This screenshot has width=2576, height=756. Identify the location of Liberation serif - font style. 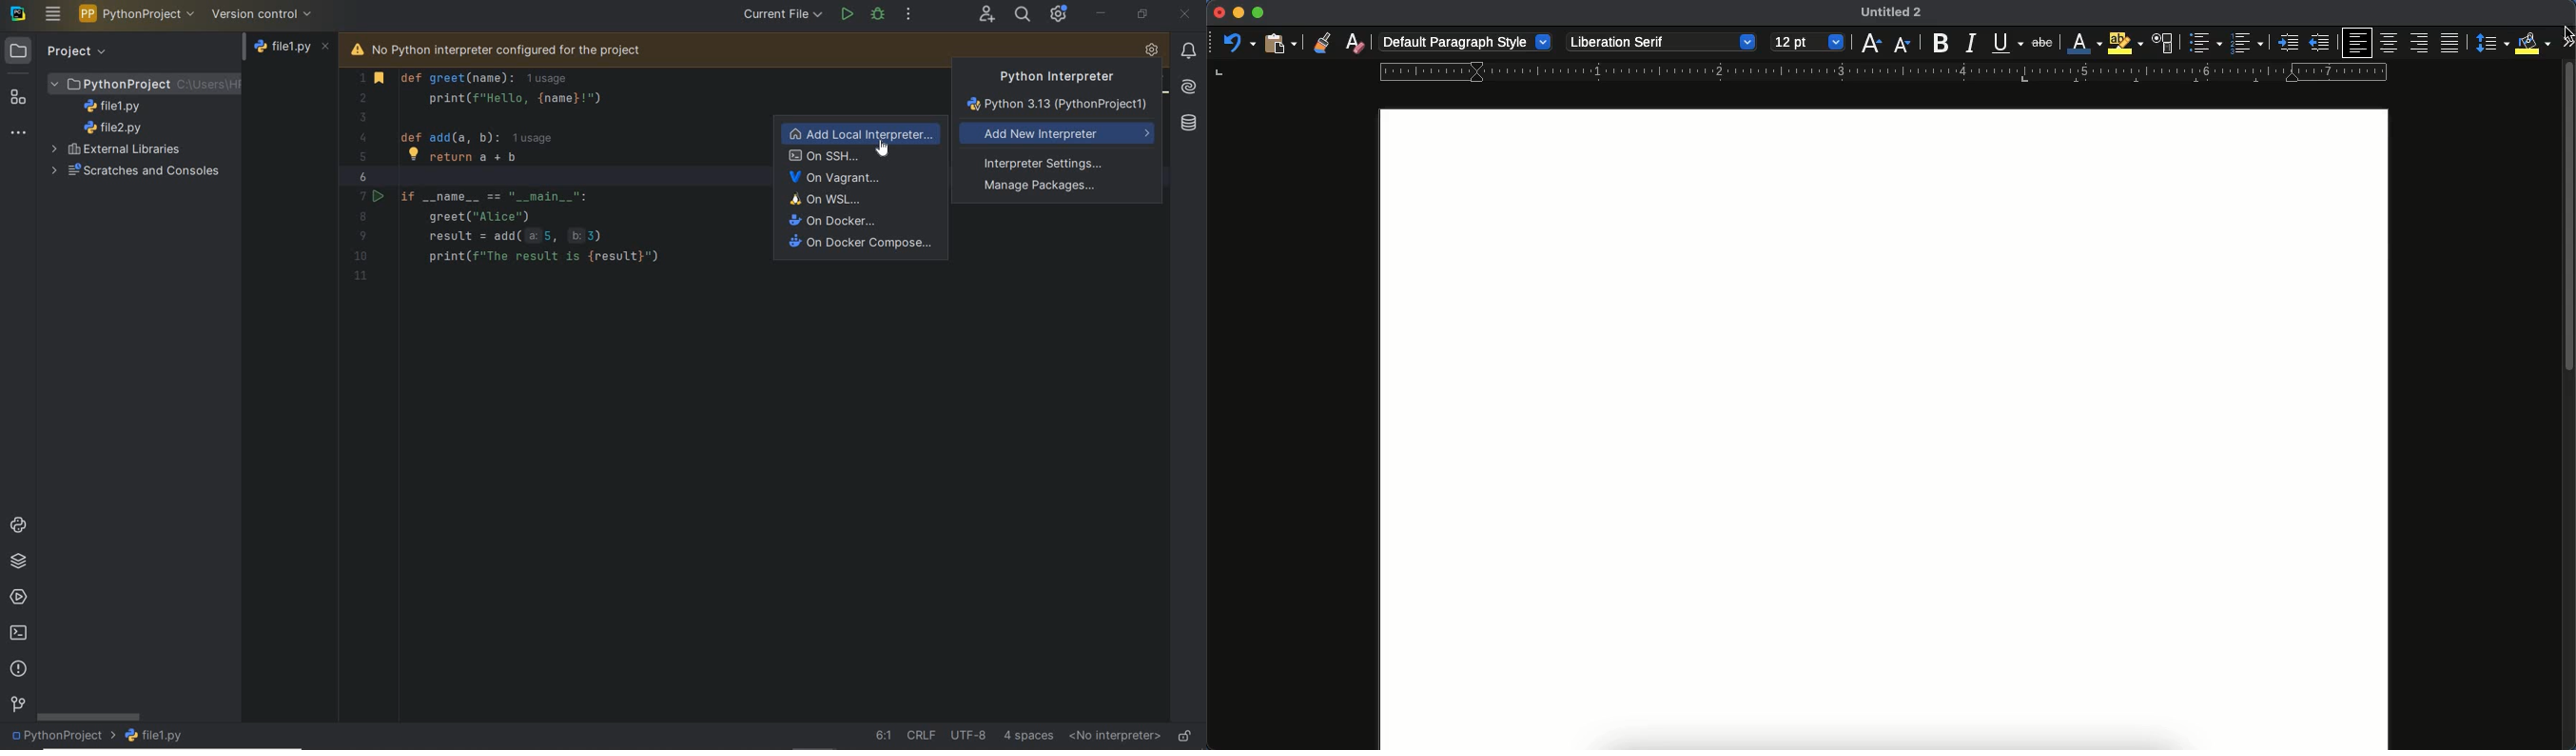
(1659, 42).